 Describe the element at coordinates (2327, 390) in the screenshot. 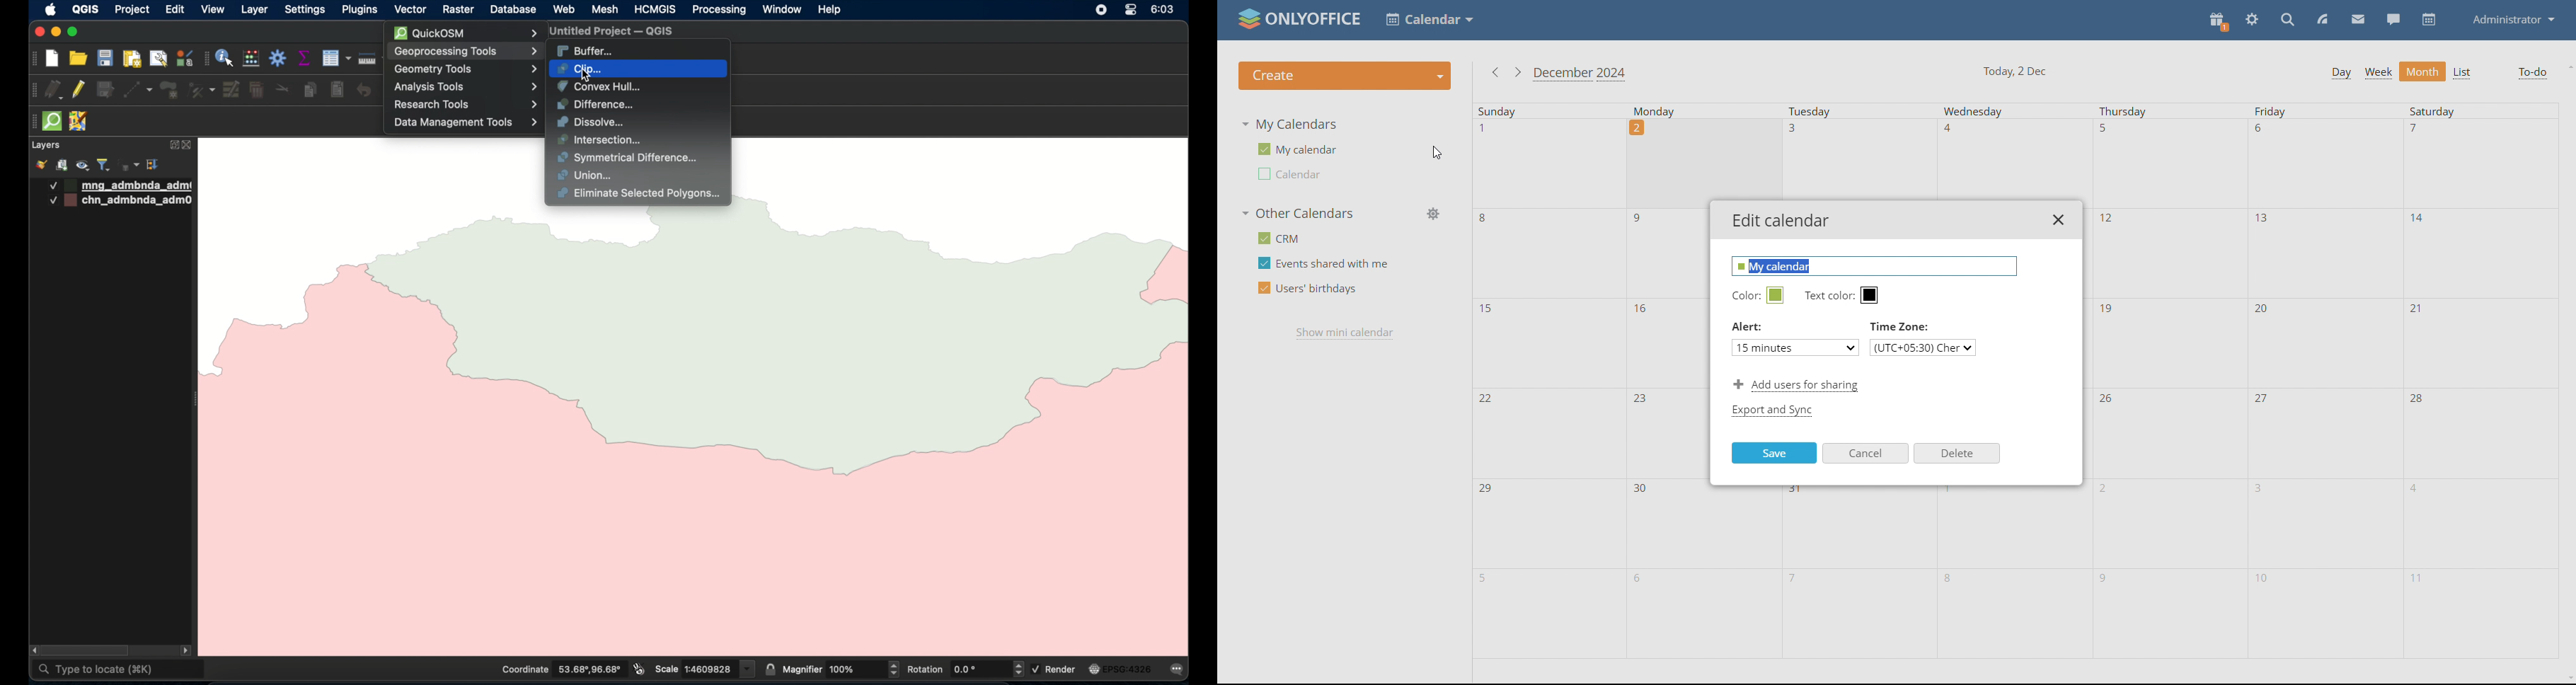

I see `friday` at that location.